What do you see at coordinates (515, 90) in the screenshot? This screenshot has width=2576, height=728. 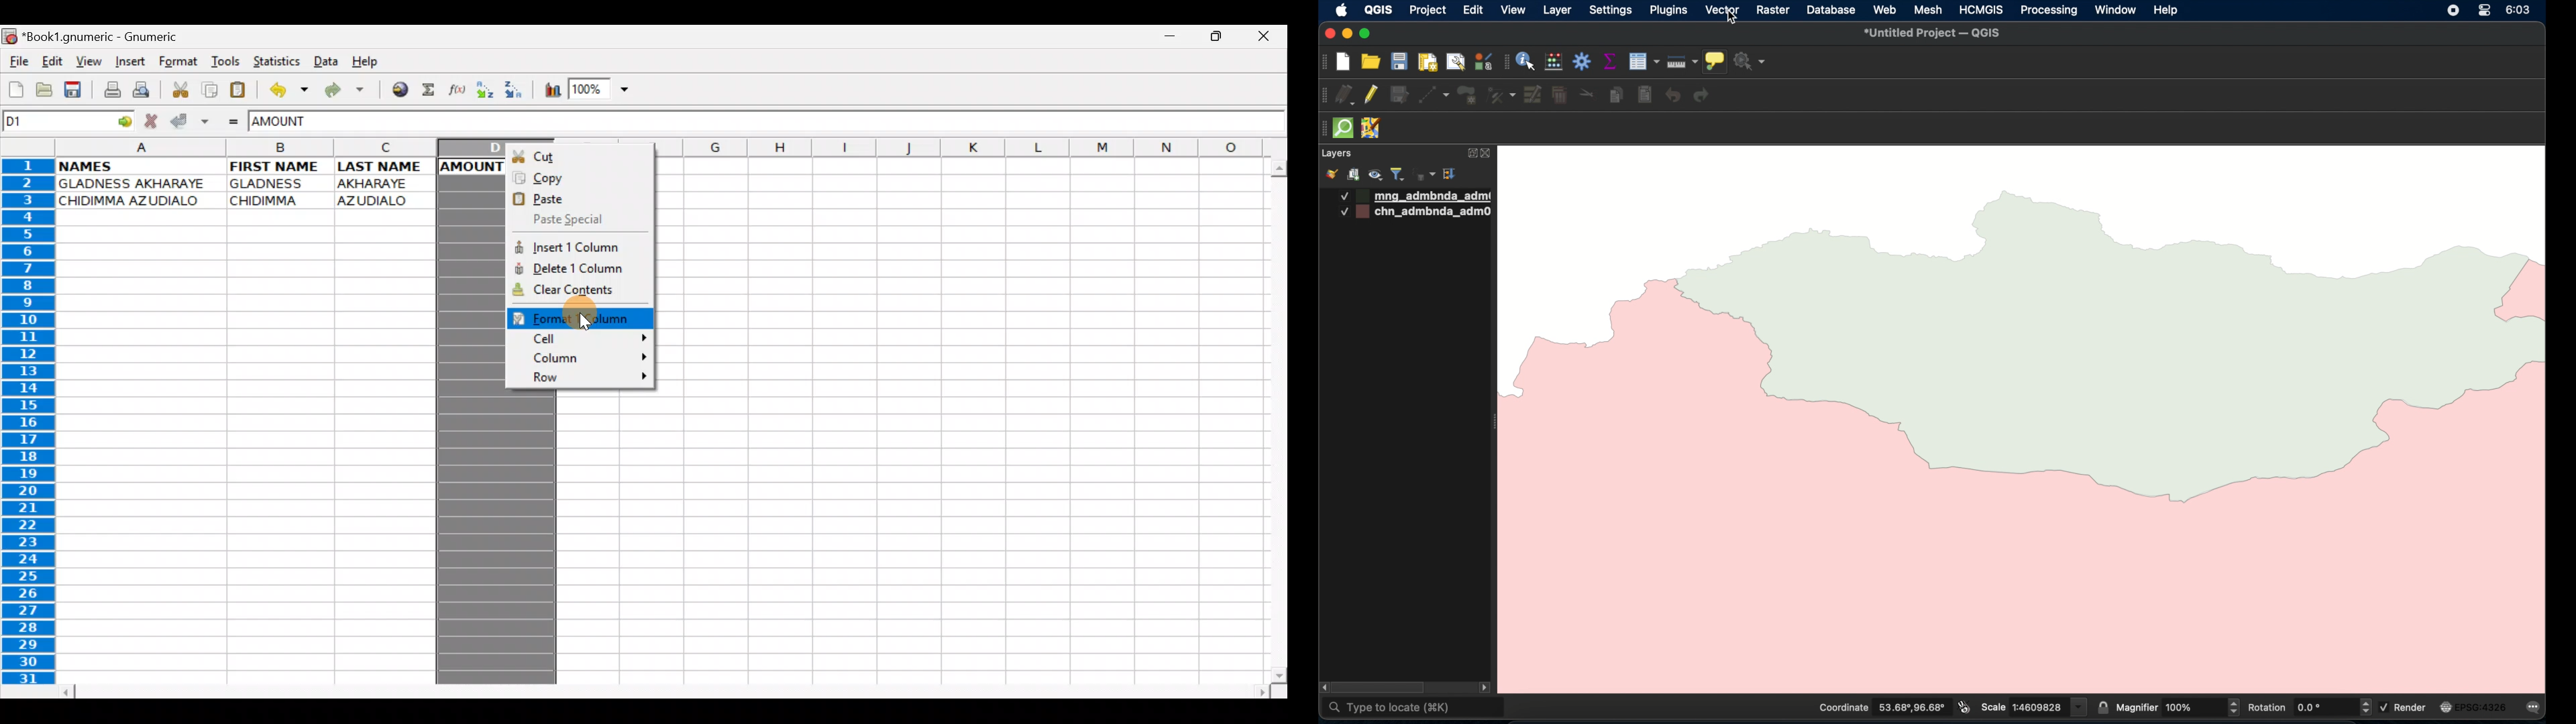 I see `Sort Descending order` at bounding box center [515, 90].